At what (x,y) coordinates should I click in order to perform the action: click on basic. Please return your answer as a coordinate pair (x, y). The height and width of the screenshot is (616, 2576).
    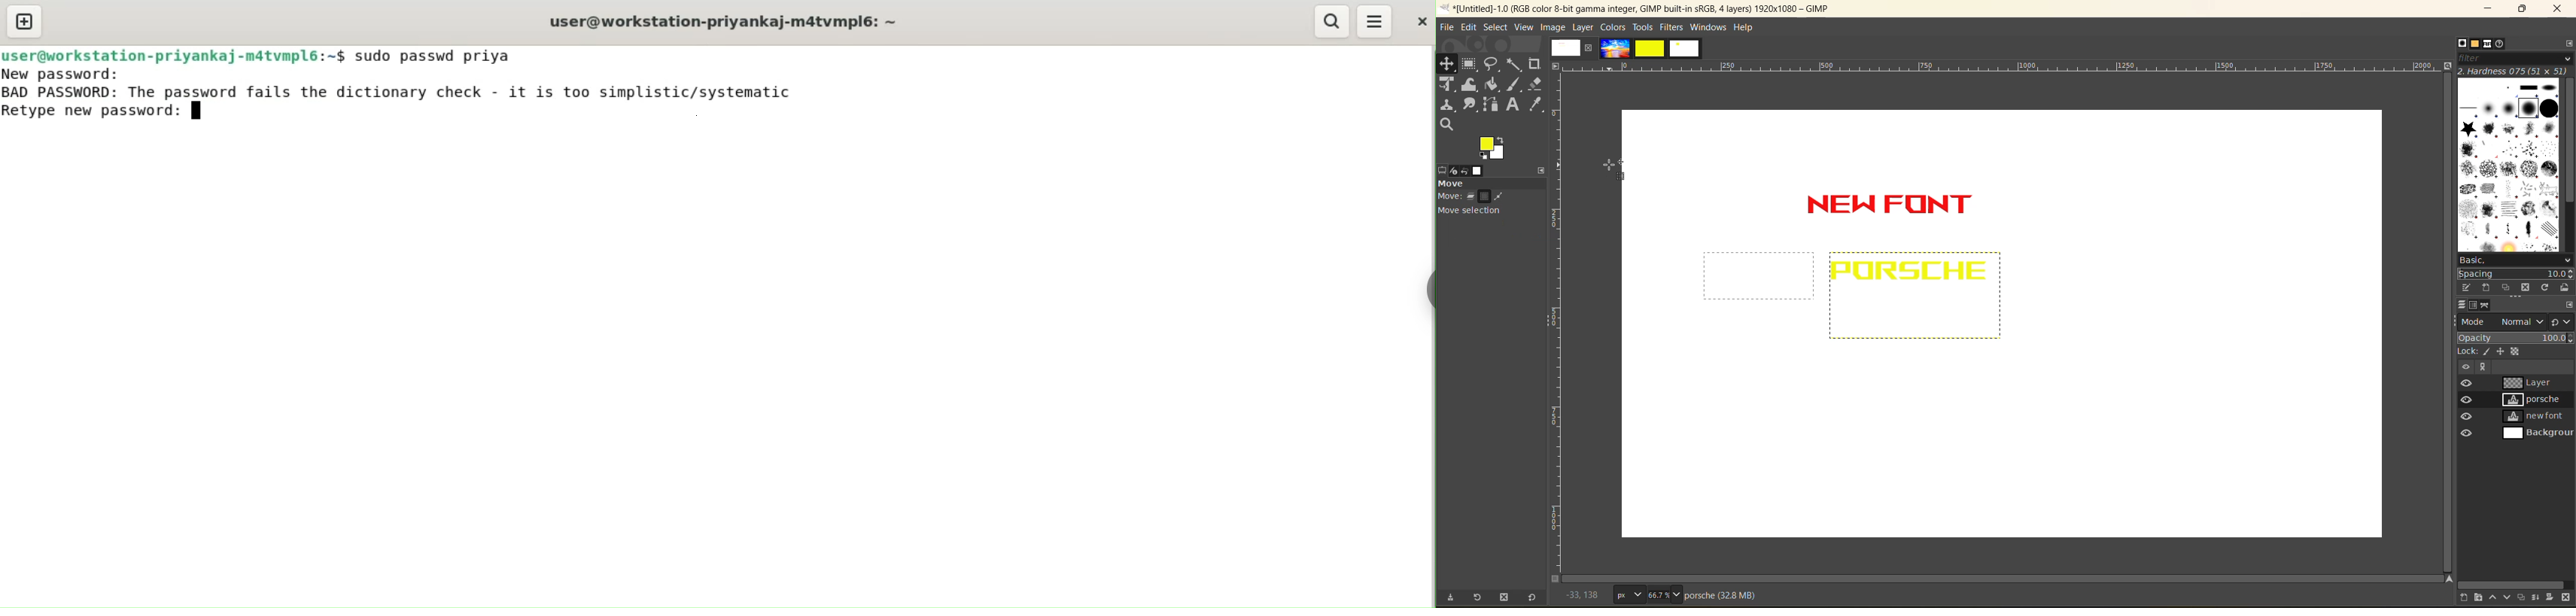
    Looking at the image, I should click on (2516, 259).